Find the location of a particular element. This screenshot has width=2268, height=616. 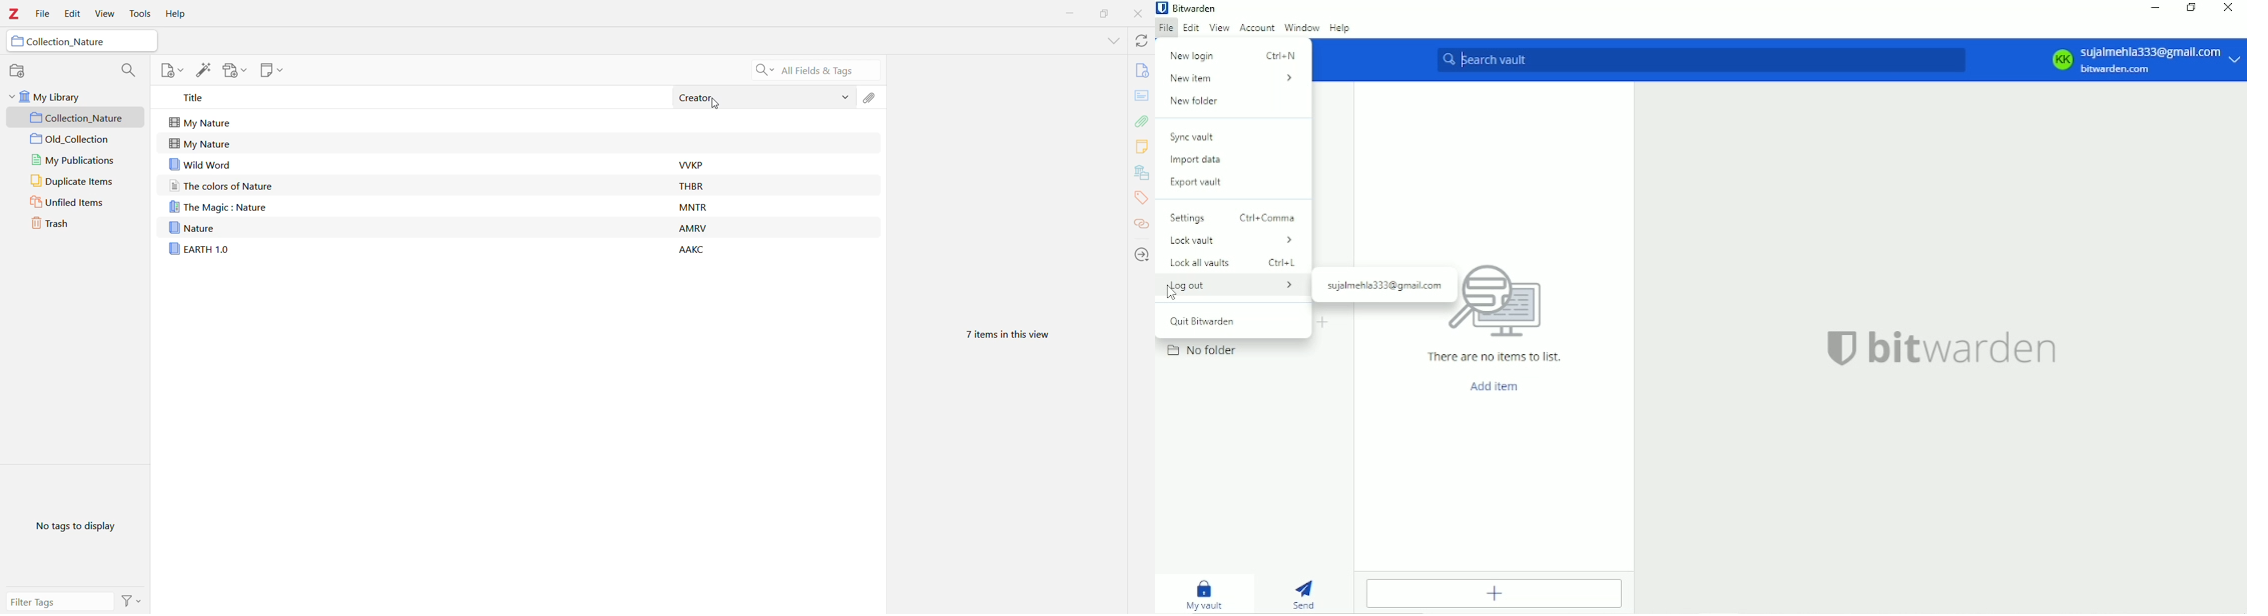

Earth 1.0 is located at coordinates (200, 249).